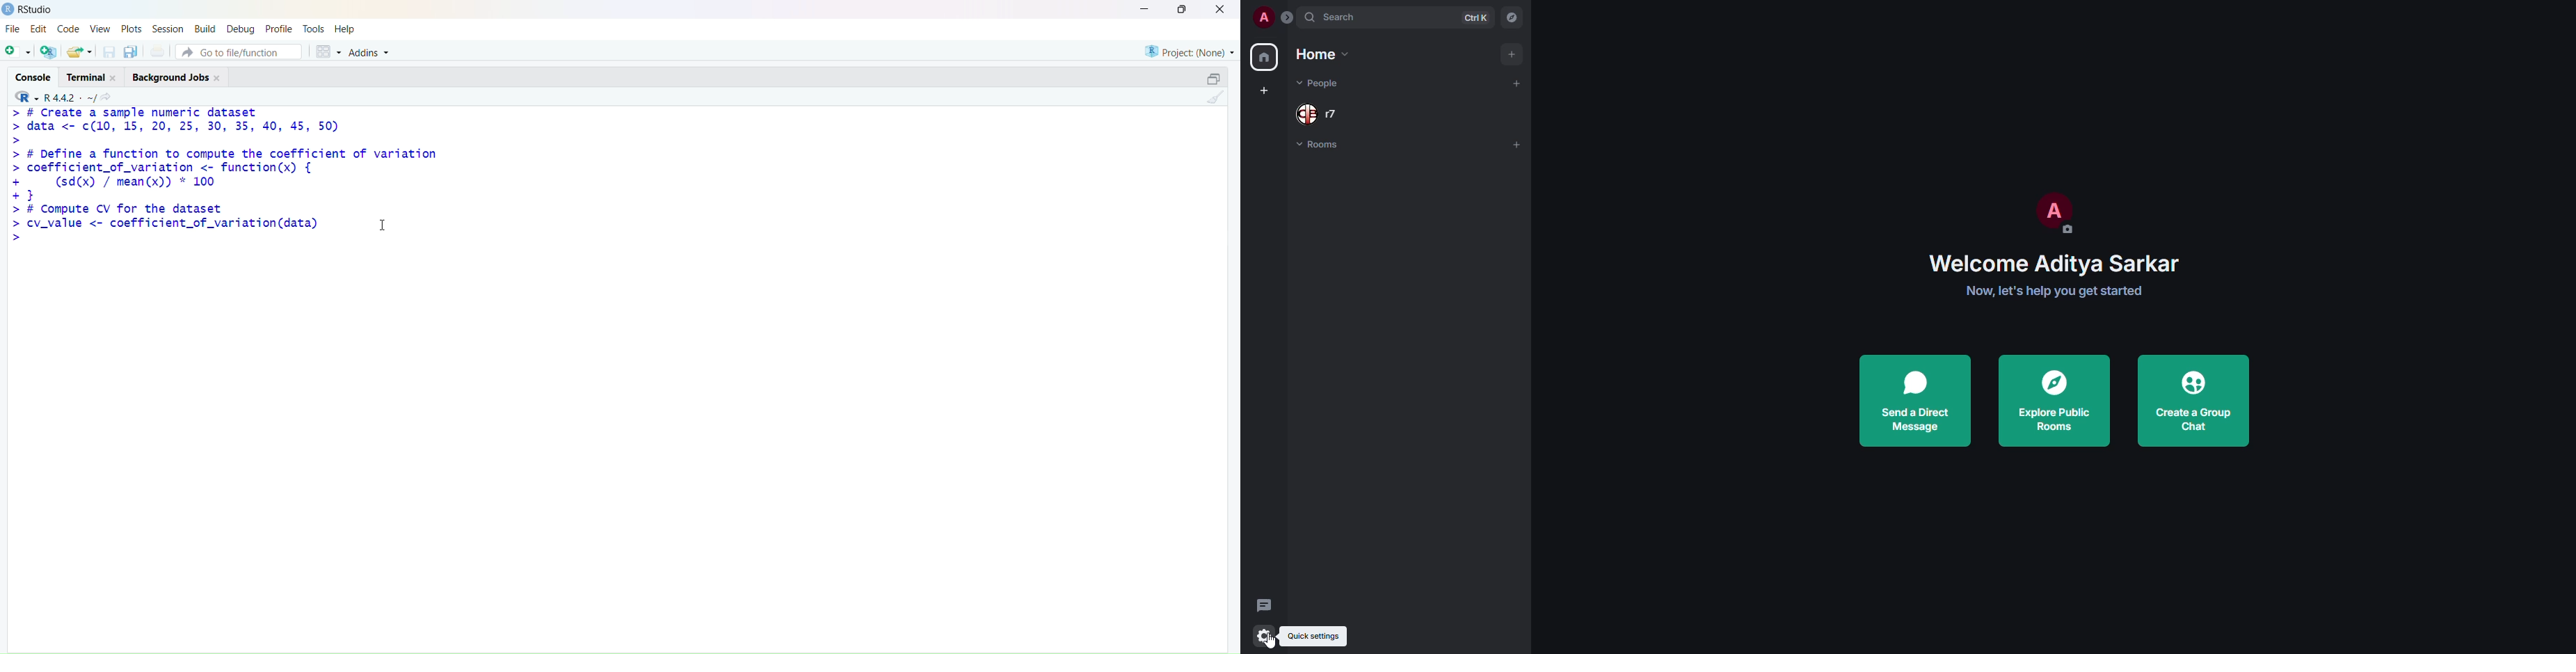 The width and height of the screenshot is (2576, 672). I want to click on add R file, so click(48, 52).